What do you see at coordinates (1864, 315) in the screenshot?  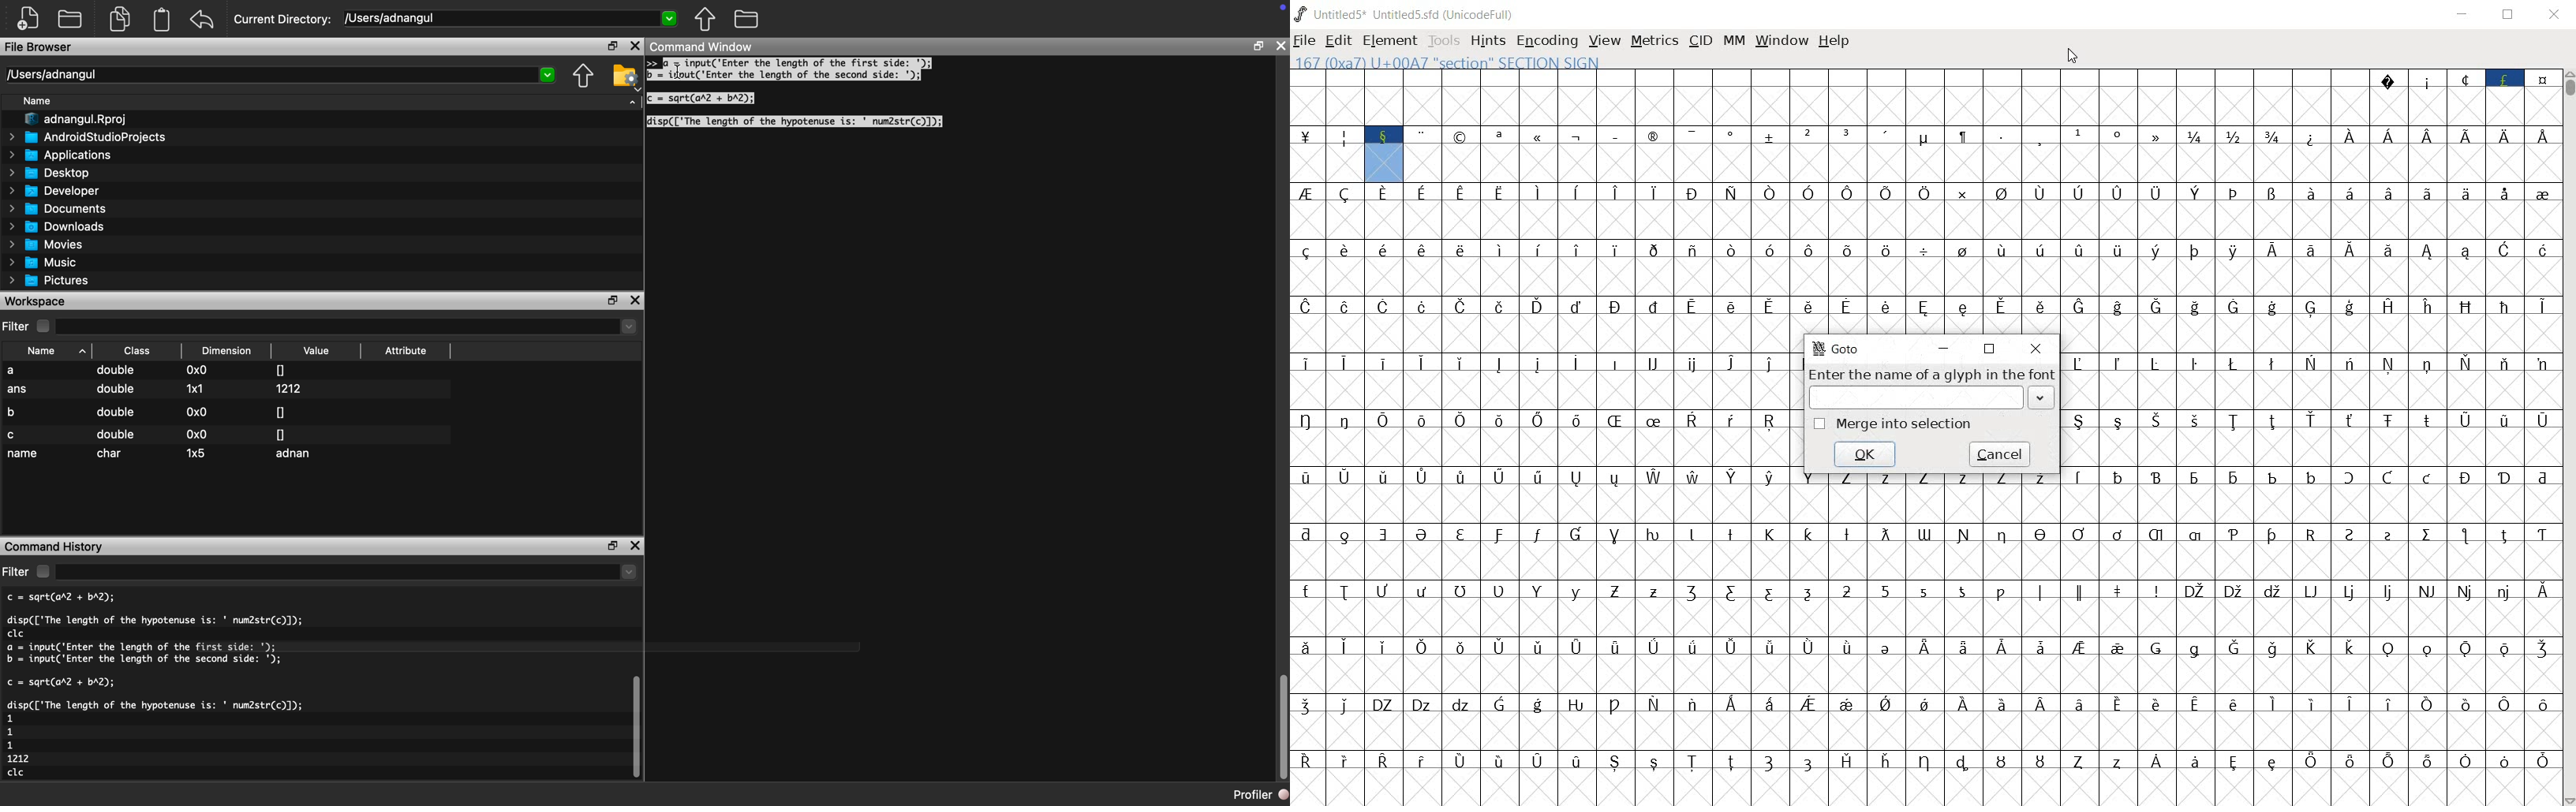 I see `Latin extended characters` at bounding box center [1864, 315].